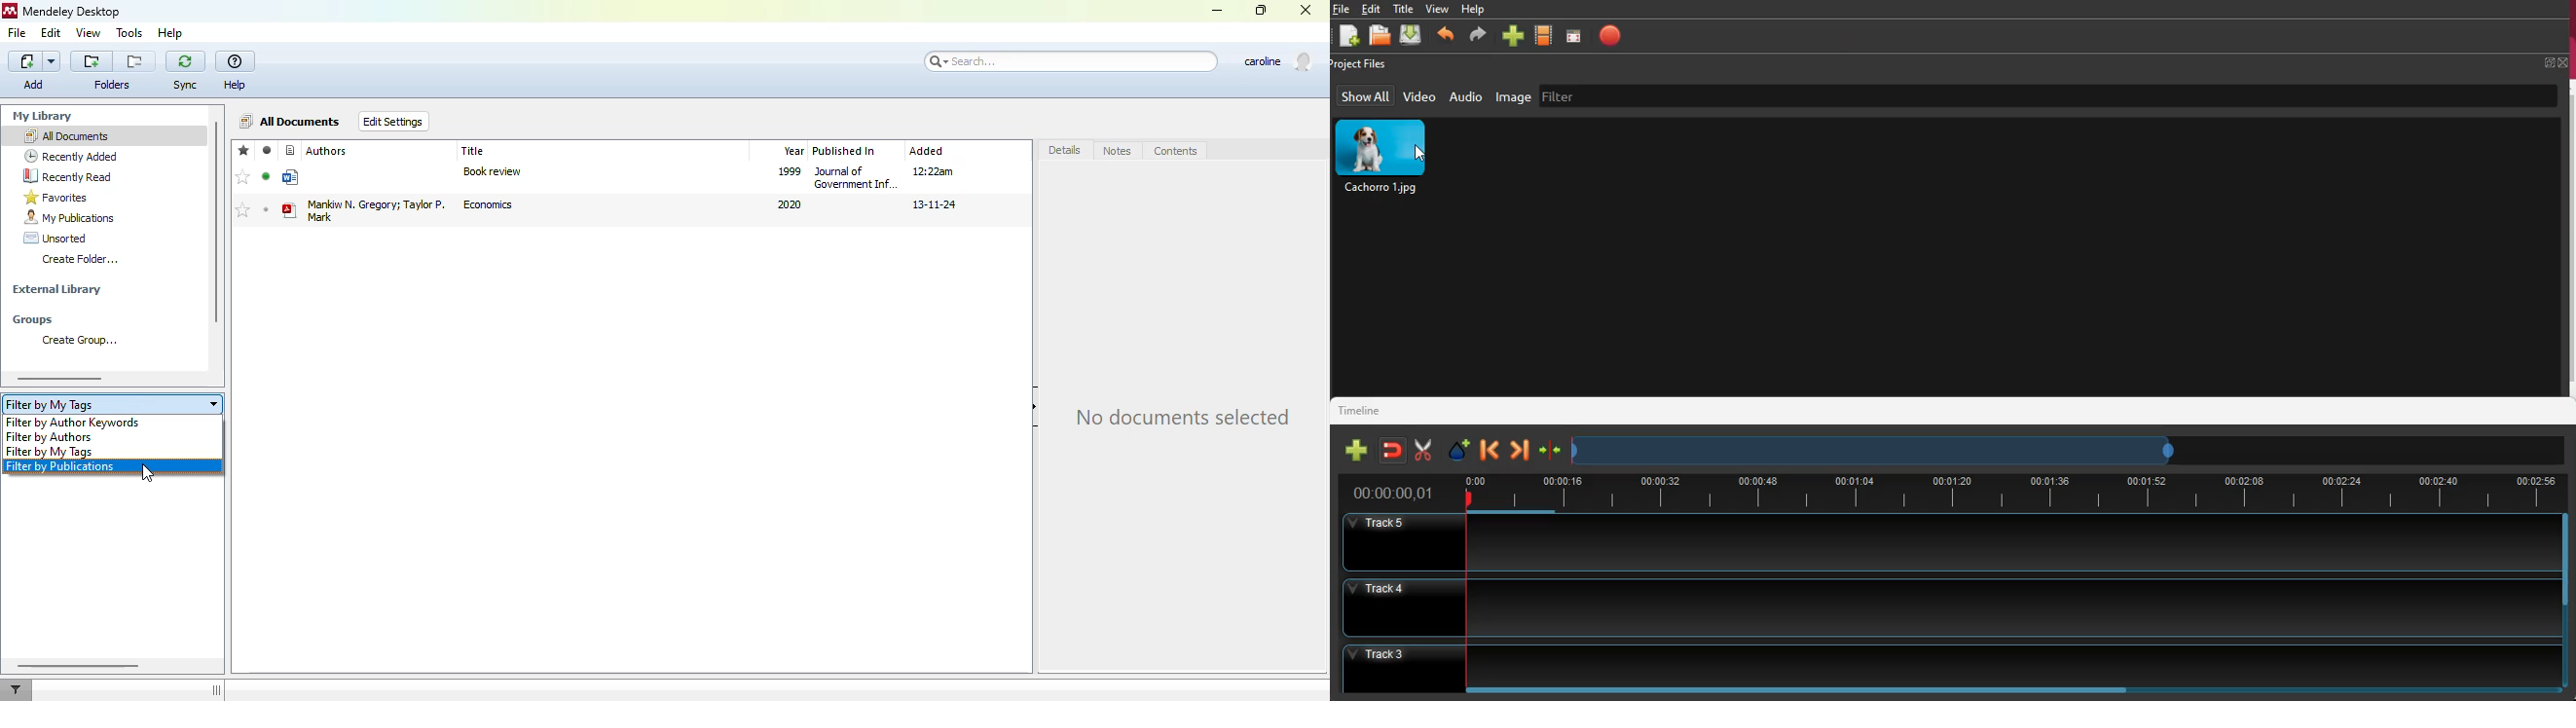  What do you see at coordinates (1356, 450) in the screenshot?
I see `new` at bounding box center [1356, 450].